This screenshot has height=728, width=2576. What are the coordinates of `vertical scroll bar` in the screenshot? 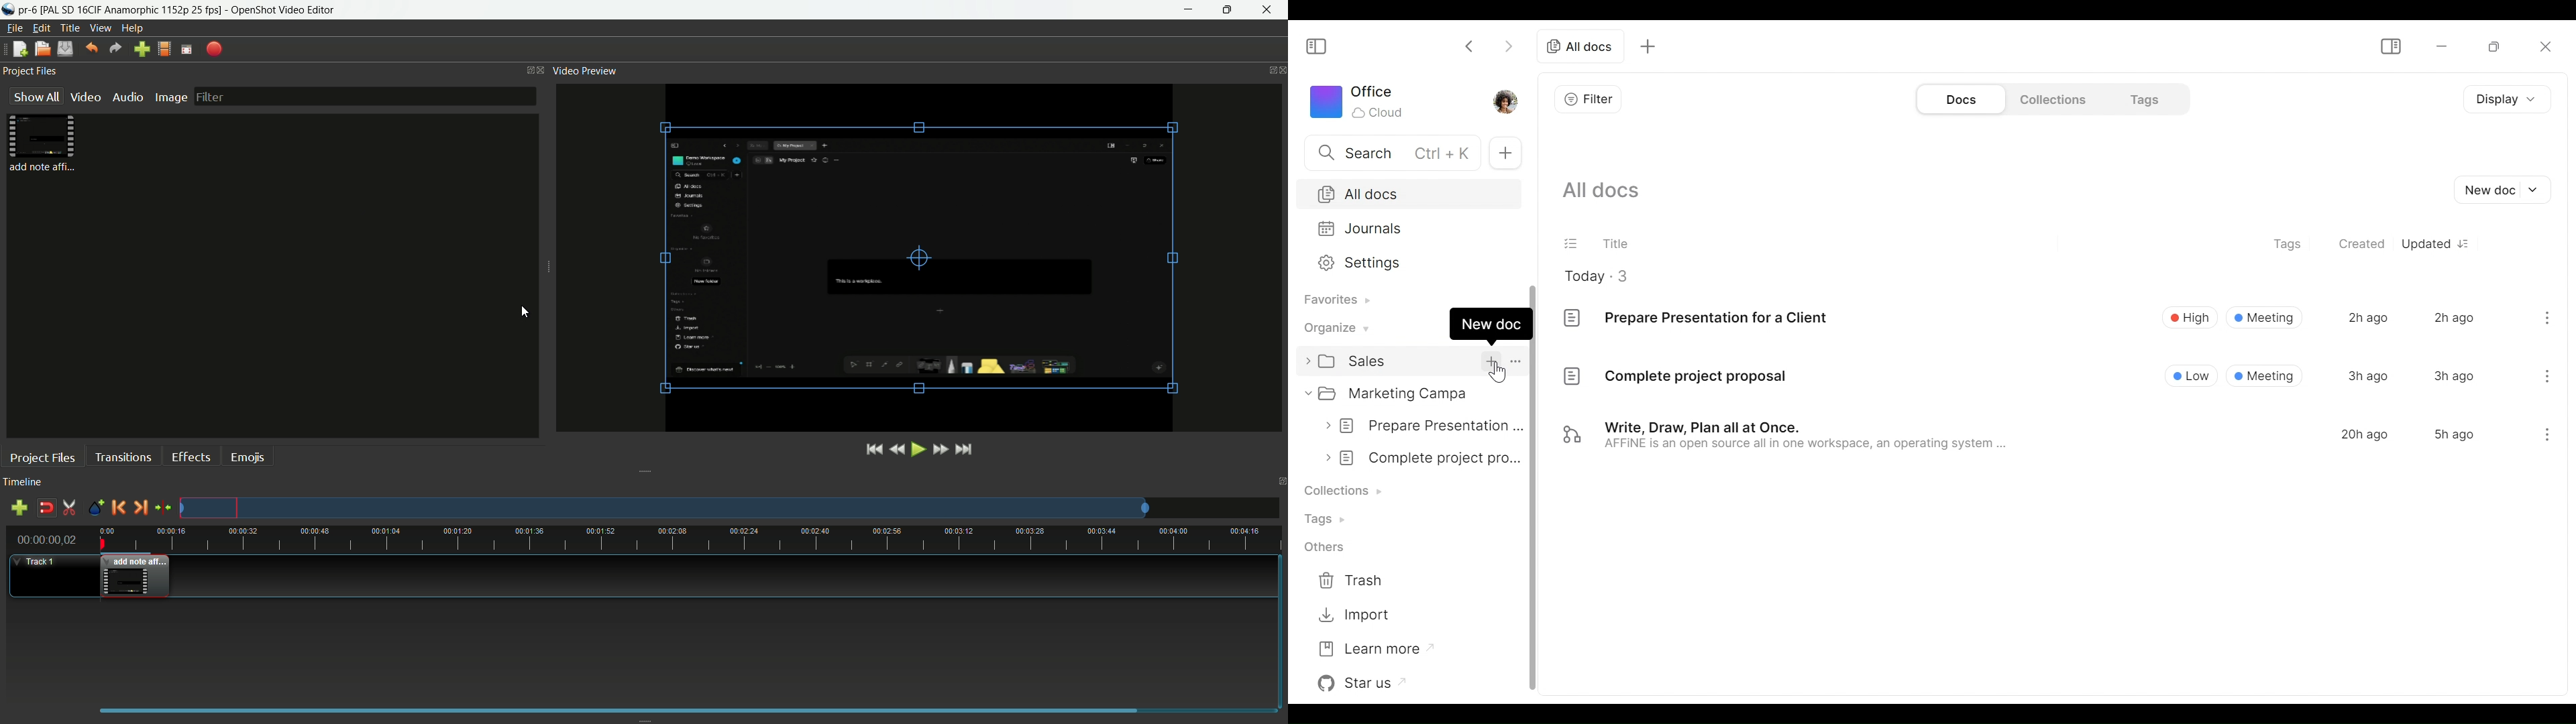 It's located at (1533, 583).